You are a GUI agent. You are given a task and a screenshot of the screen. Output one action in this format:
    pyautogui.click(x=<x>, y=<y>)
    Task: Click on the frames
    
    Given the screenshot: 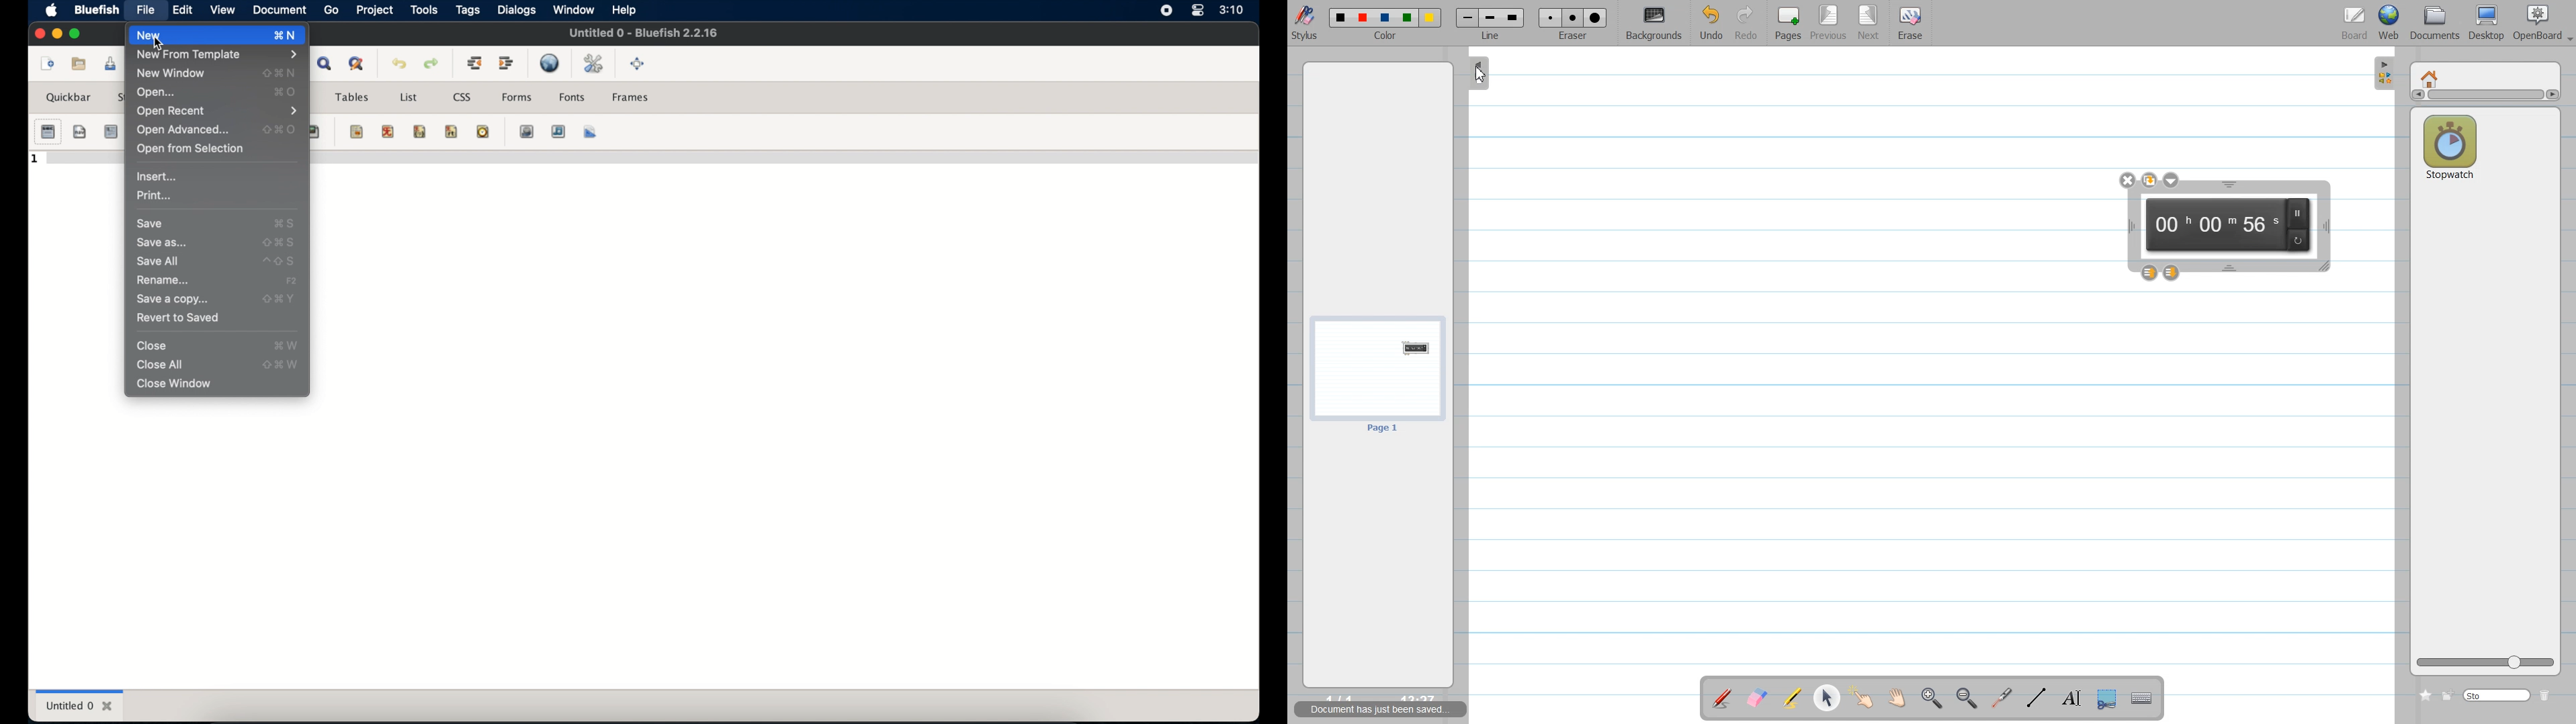 What is the action you would take?
    pyautogui.click(x=632, y=97)
    